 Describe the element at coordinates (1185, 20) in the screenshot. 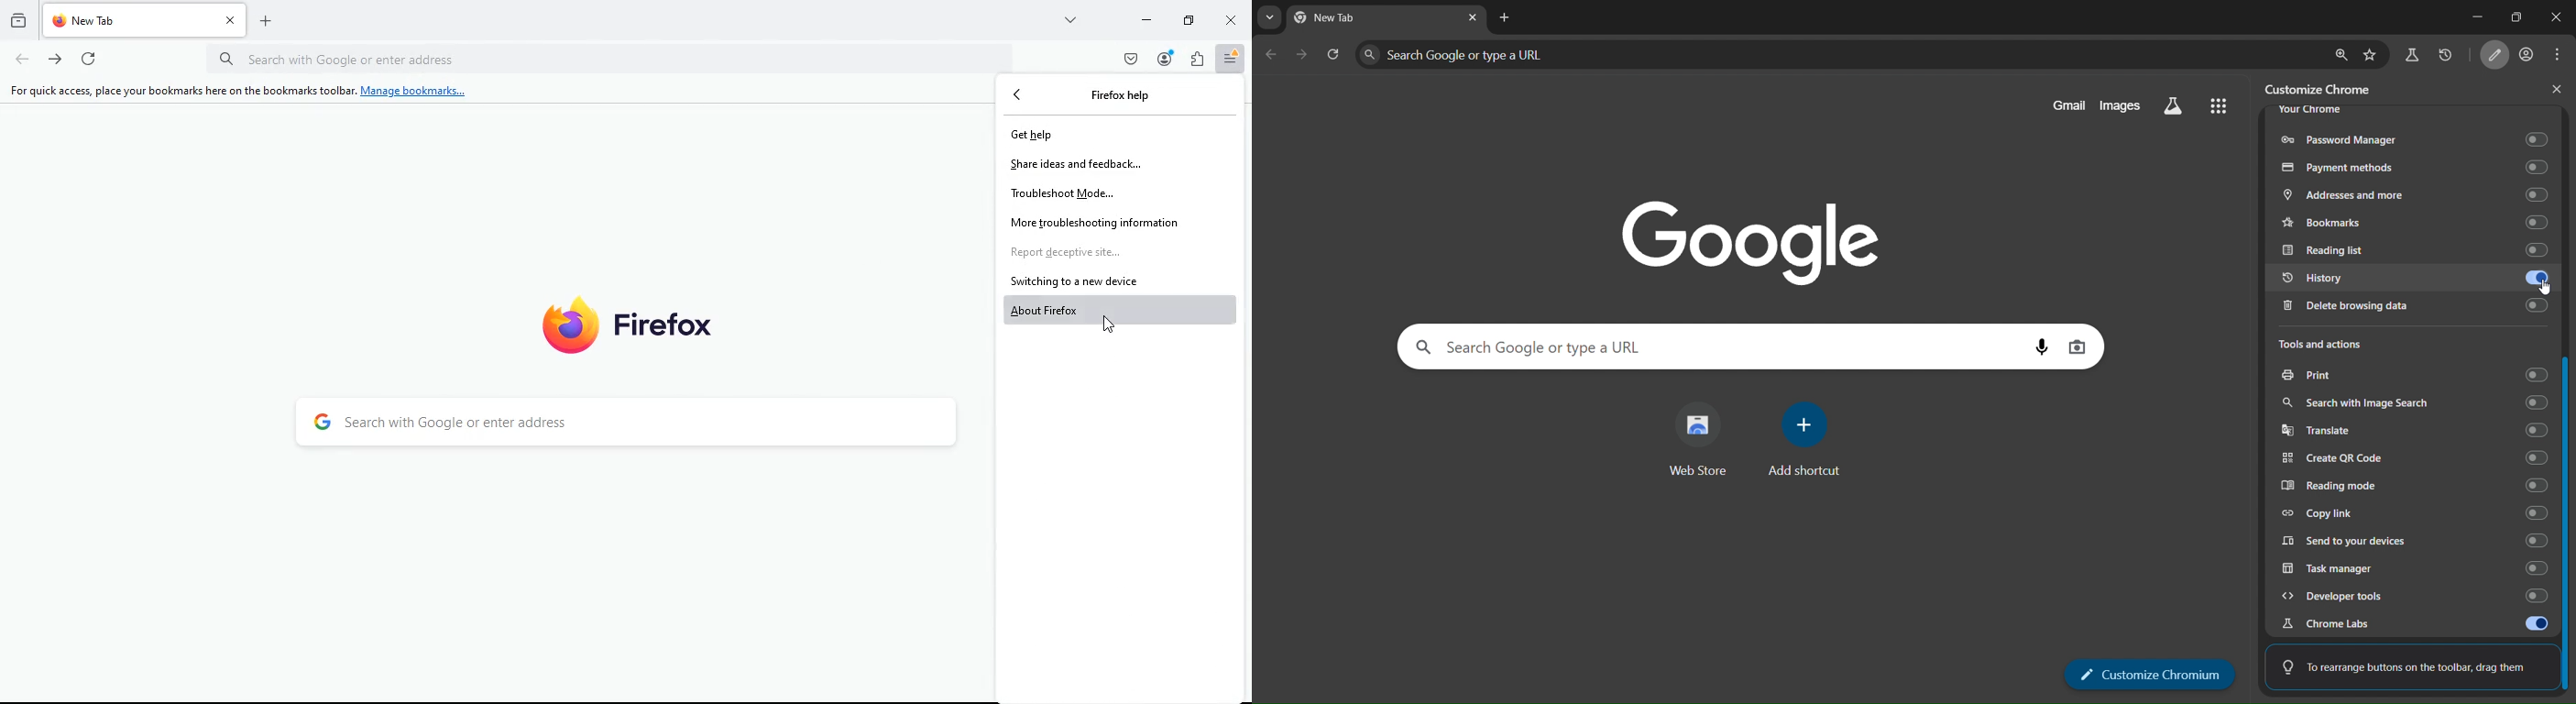

I see `maximize` at that location.